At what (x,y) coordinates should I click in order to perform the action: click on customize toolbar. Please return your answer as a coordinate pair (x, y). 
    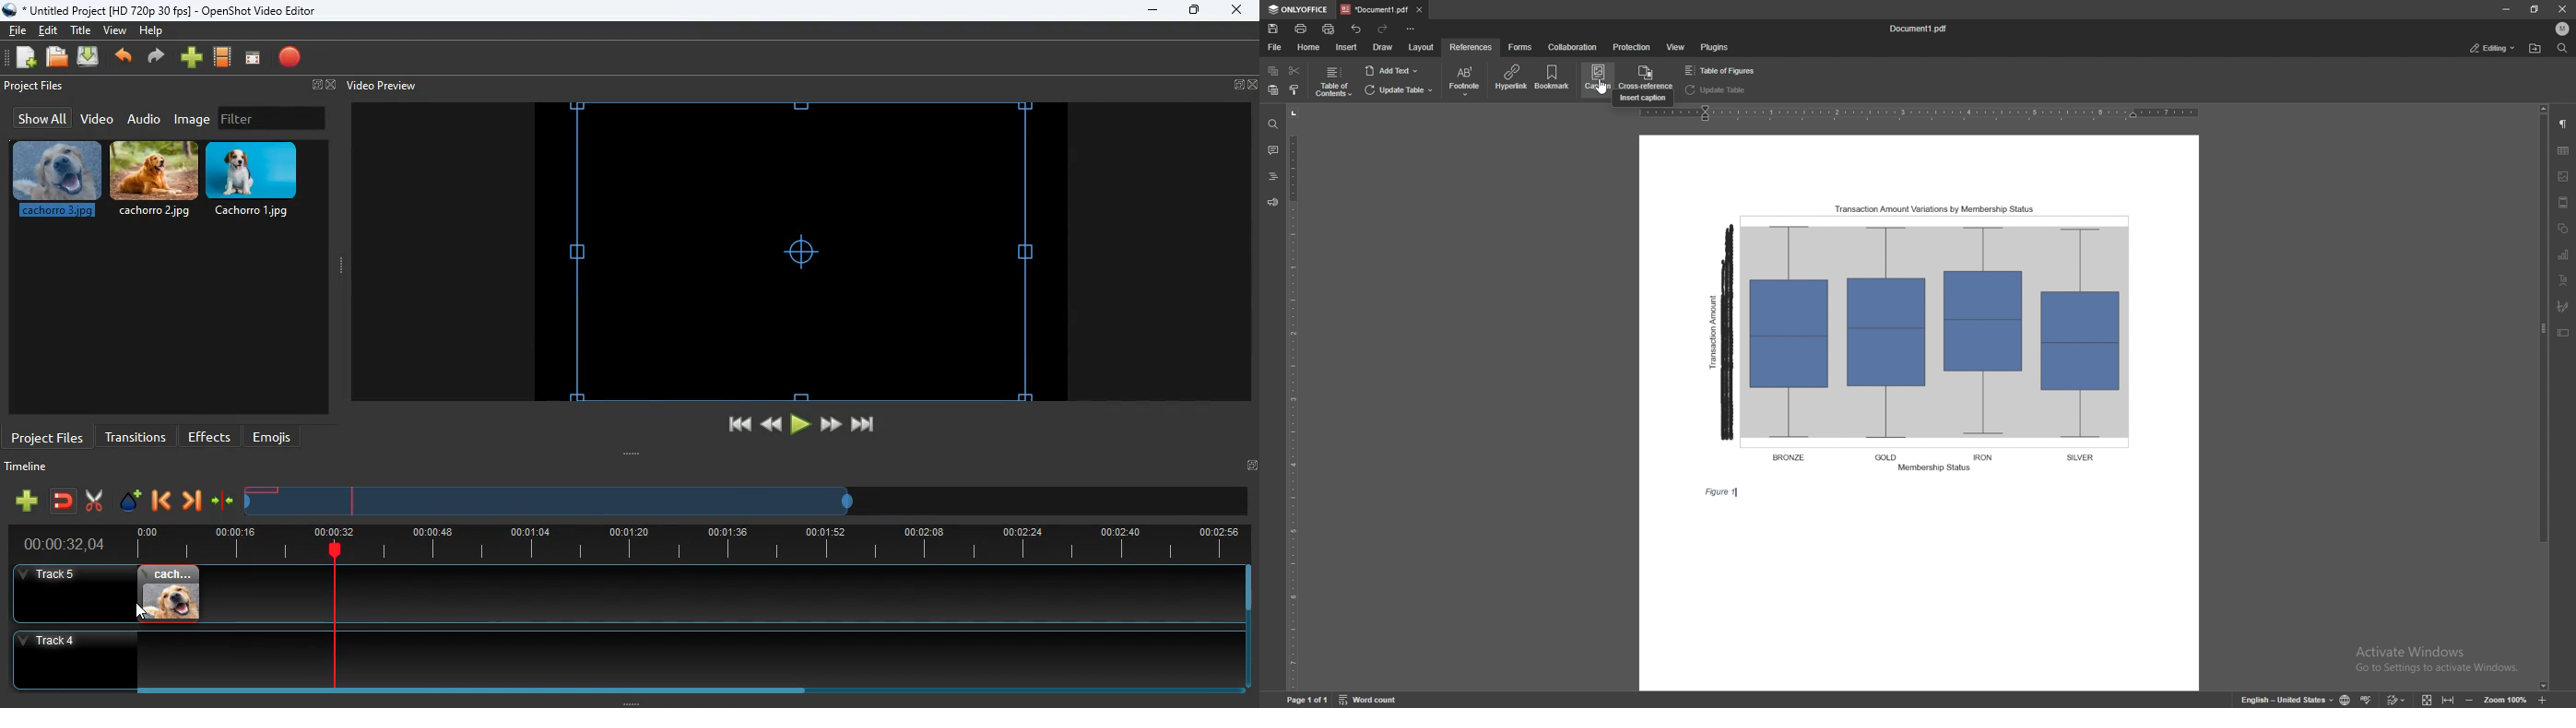
    Looking at the image, I should click on (1410, 29).